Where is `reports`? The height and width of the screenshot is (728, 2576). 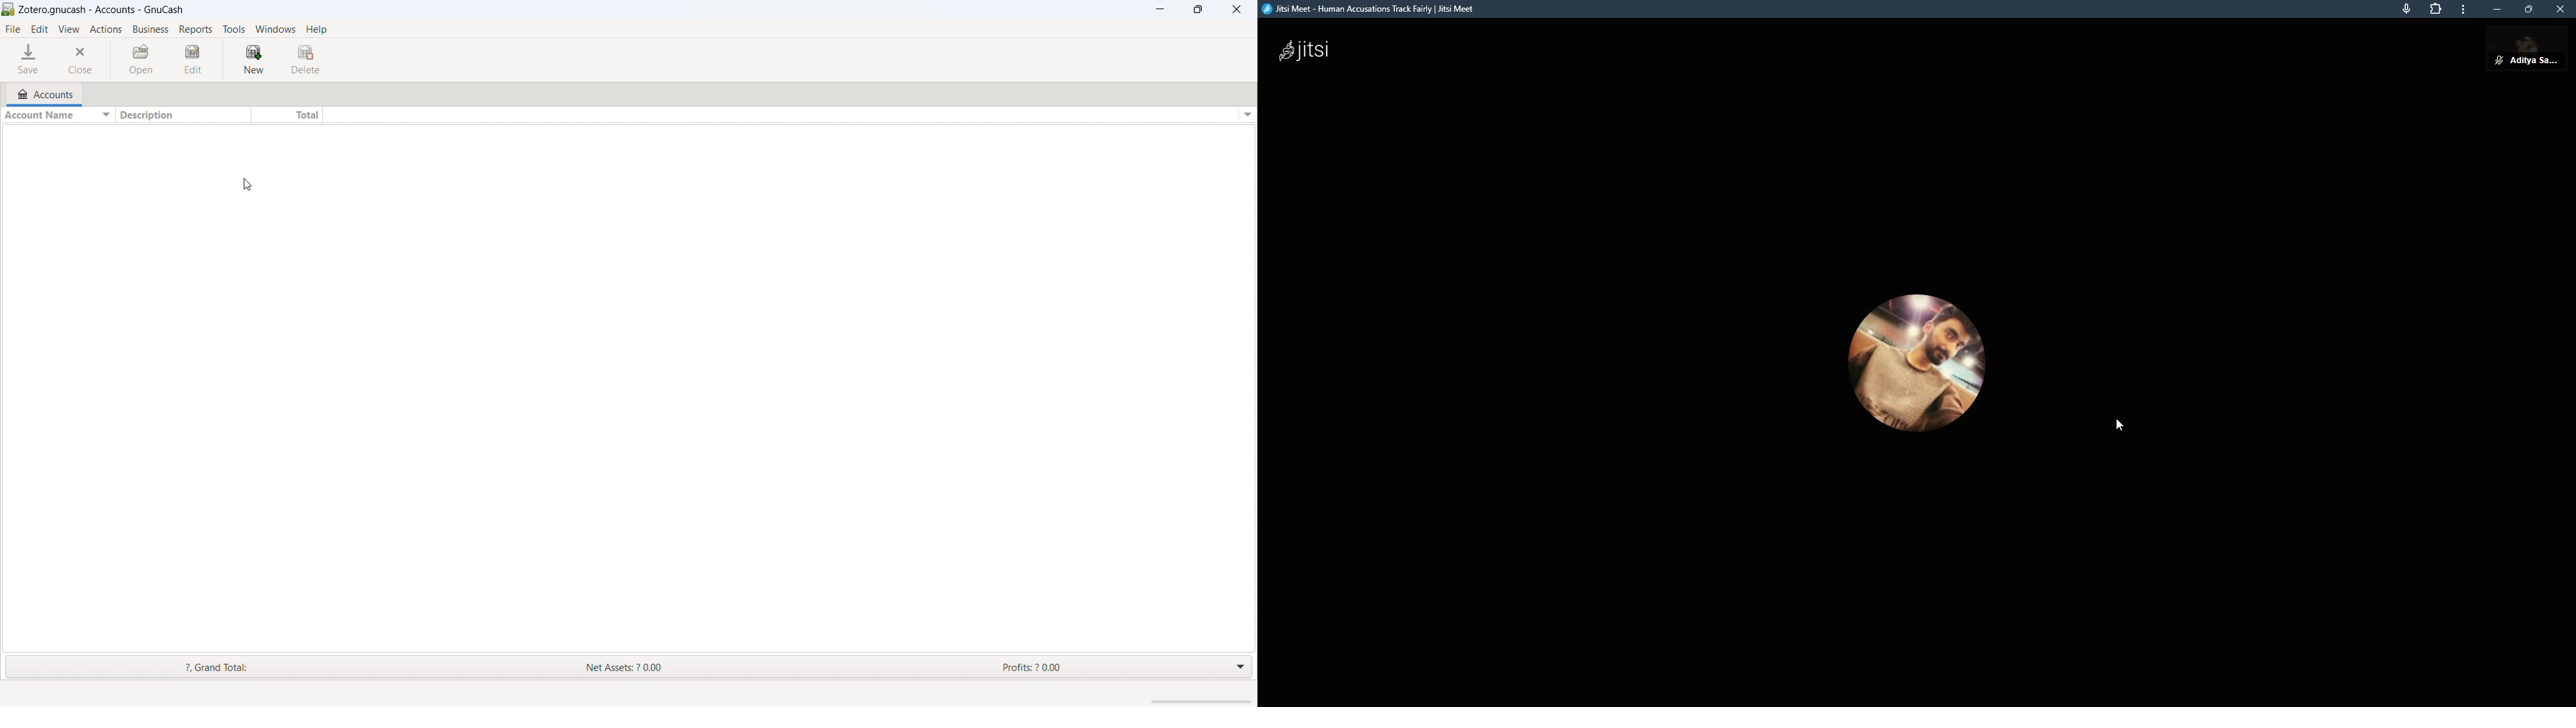
reports is located at coordinates (196, 29).